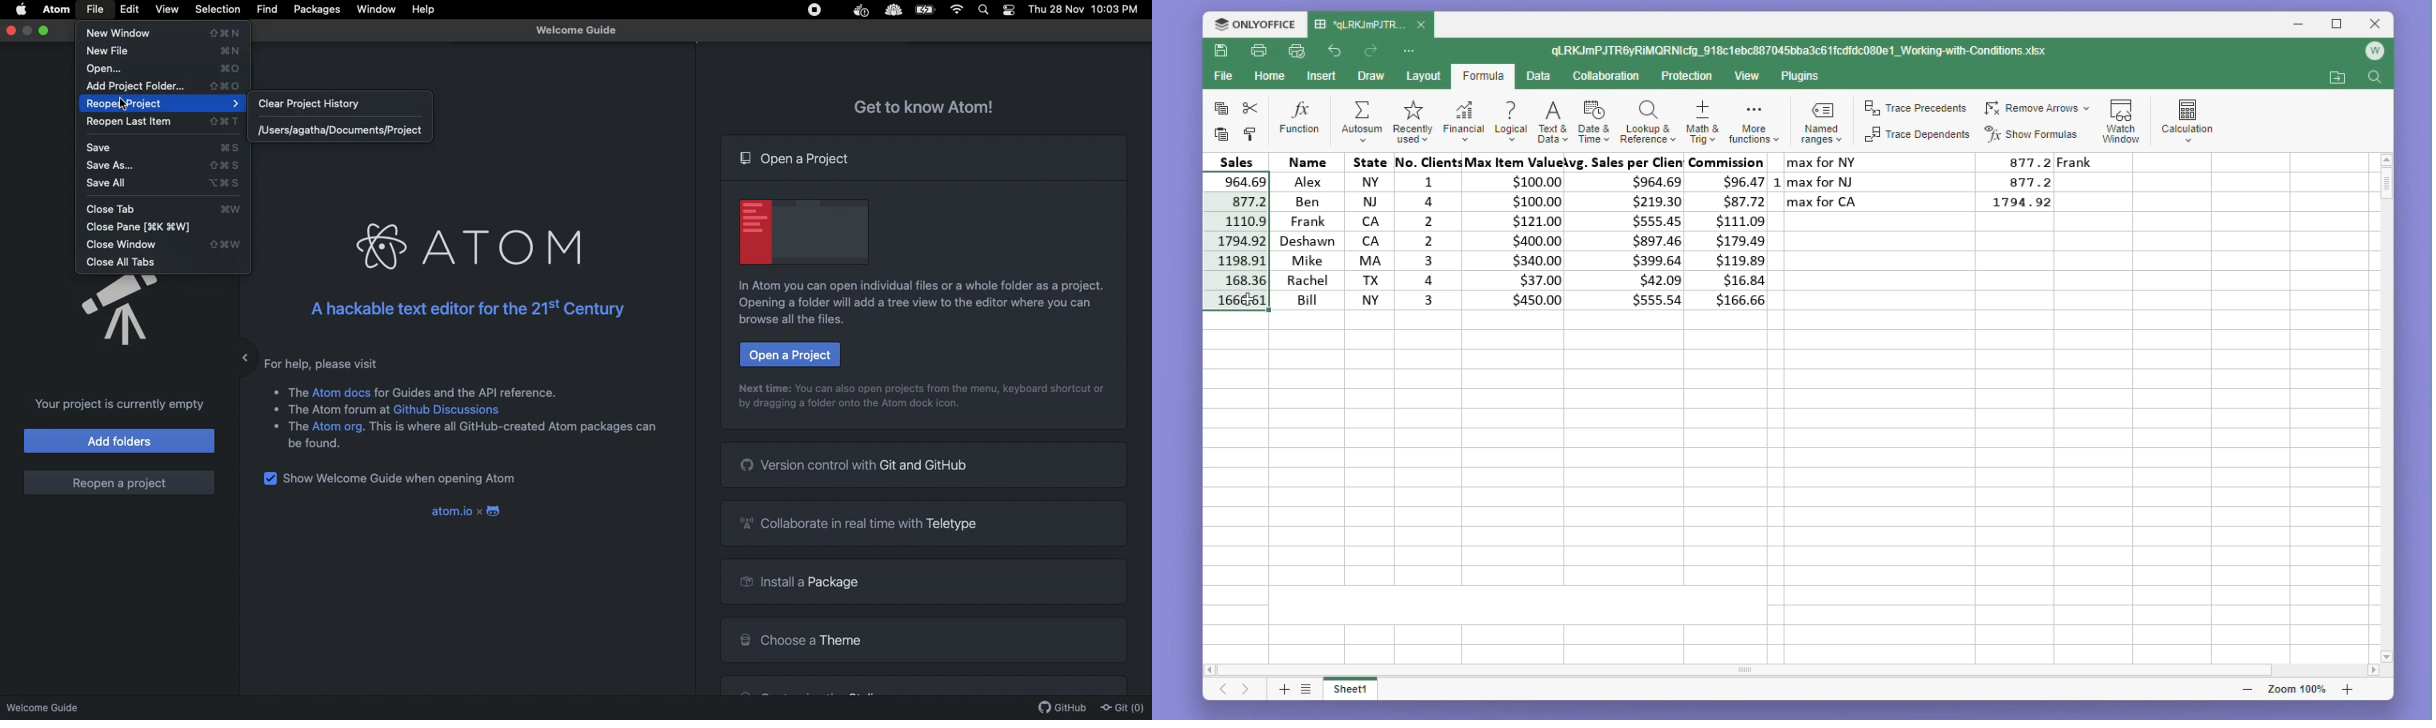 The height and width of the screenshot is (728, 2436). I want to click on Close tab, so click(168, 209).